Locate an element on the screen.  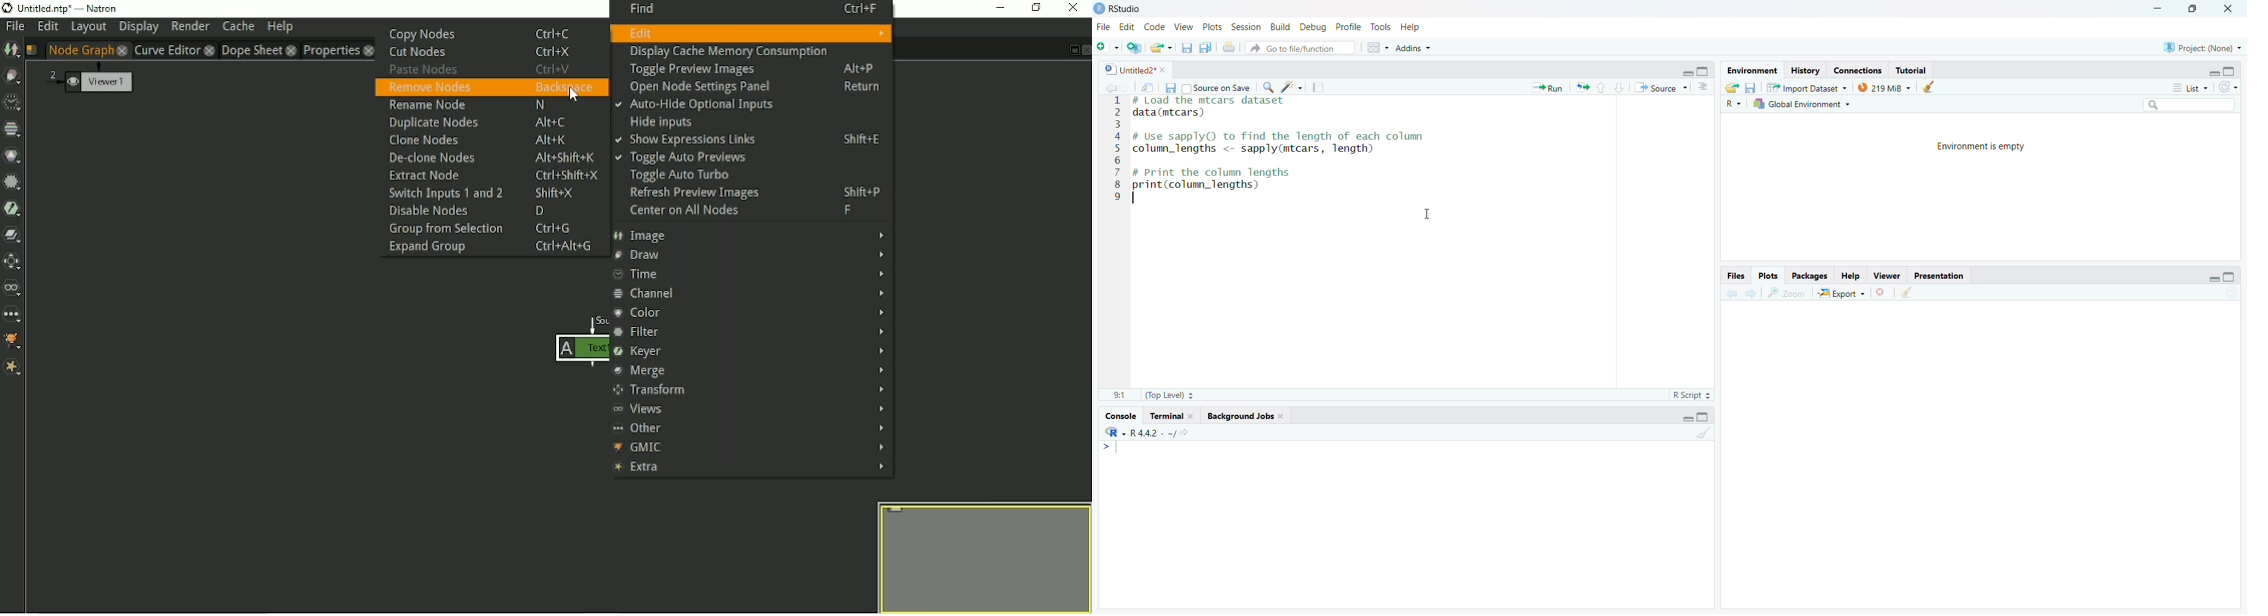
Open in new window is located at coordinates (1149, 87).